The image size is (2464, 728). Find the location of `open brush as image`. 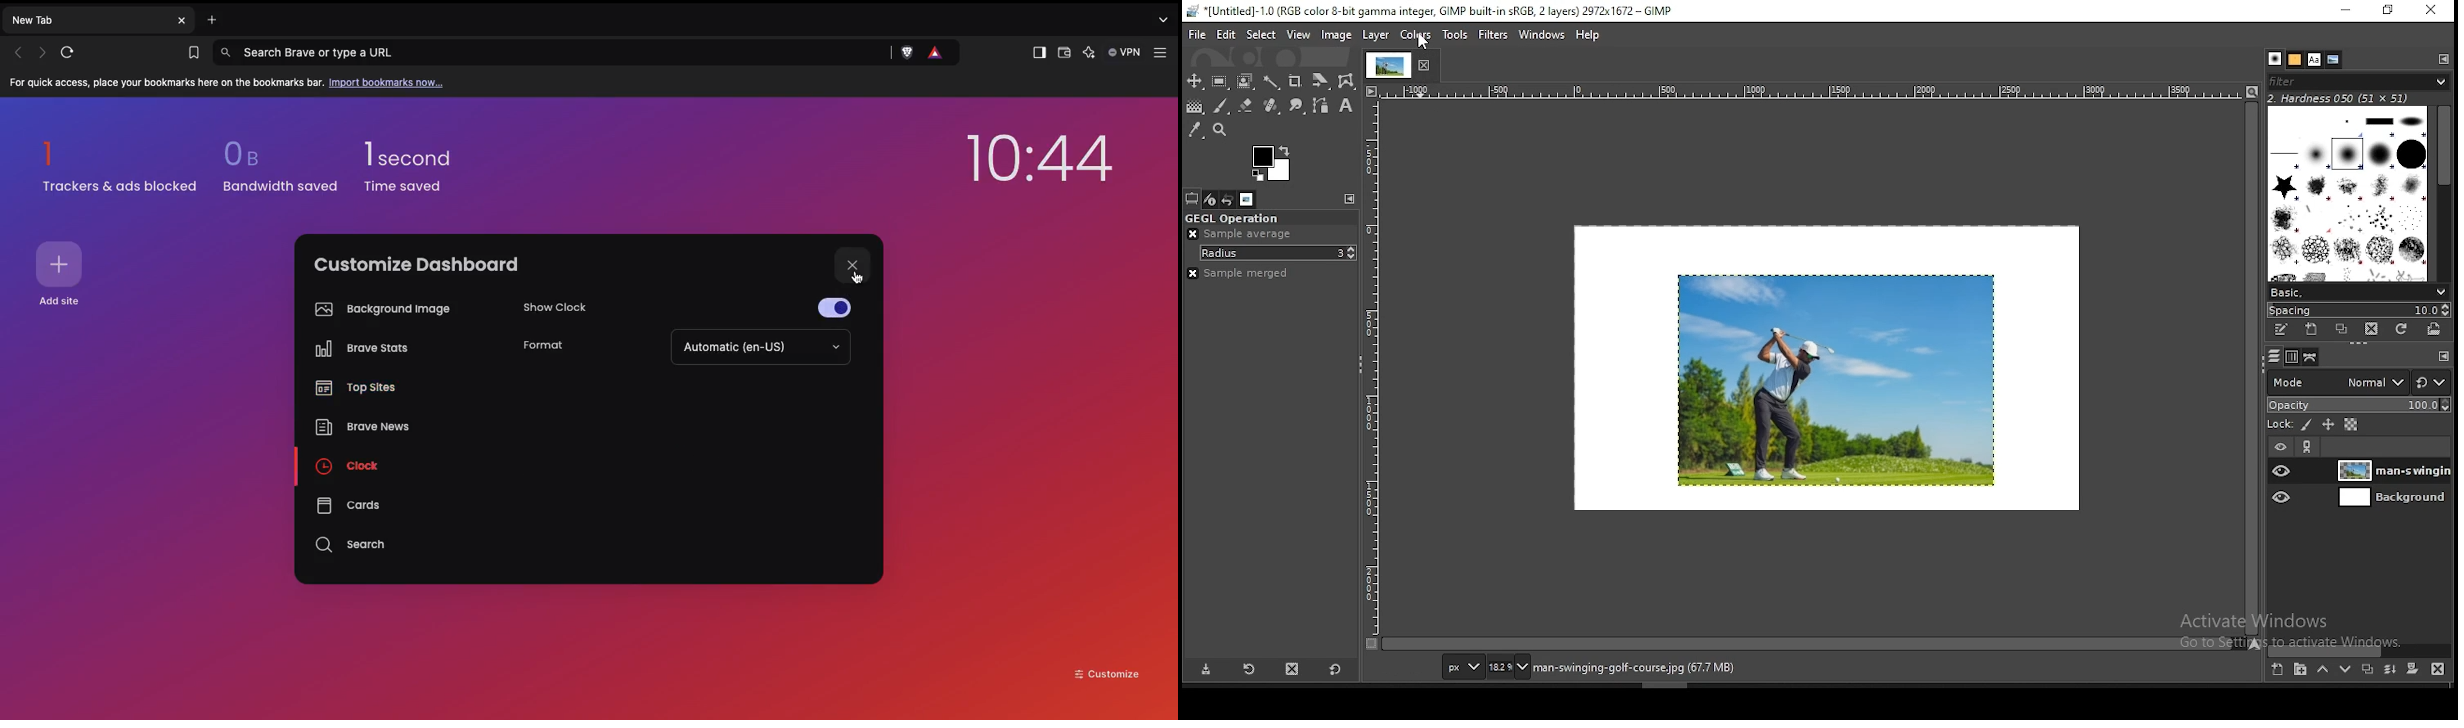

open brush as image is located at coordinates (2434, 329).